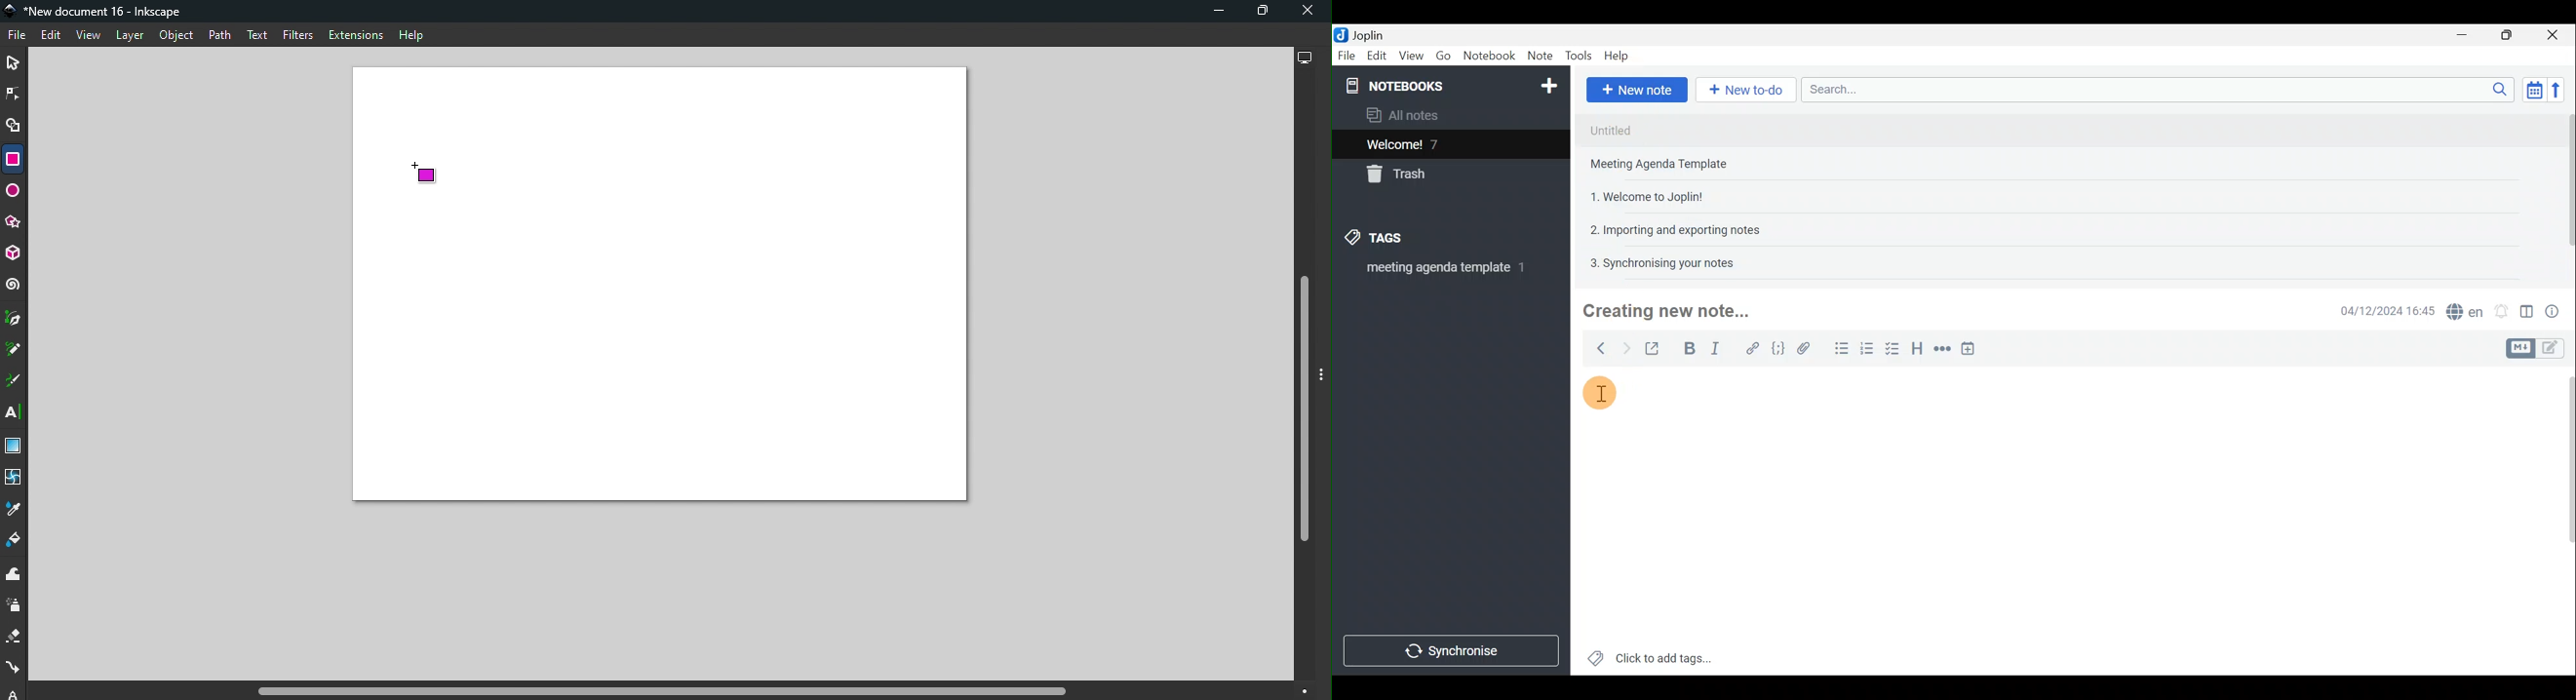 The height and width of the screenshot is (700, 2576). Describe the element at coordinates (1624, 347) in the screenshot. I see `Forward` at that location.